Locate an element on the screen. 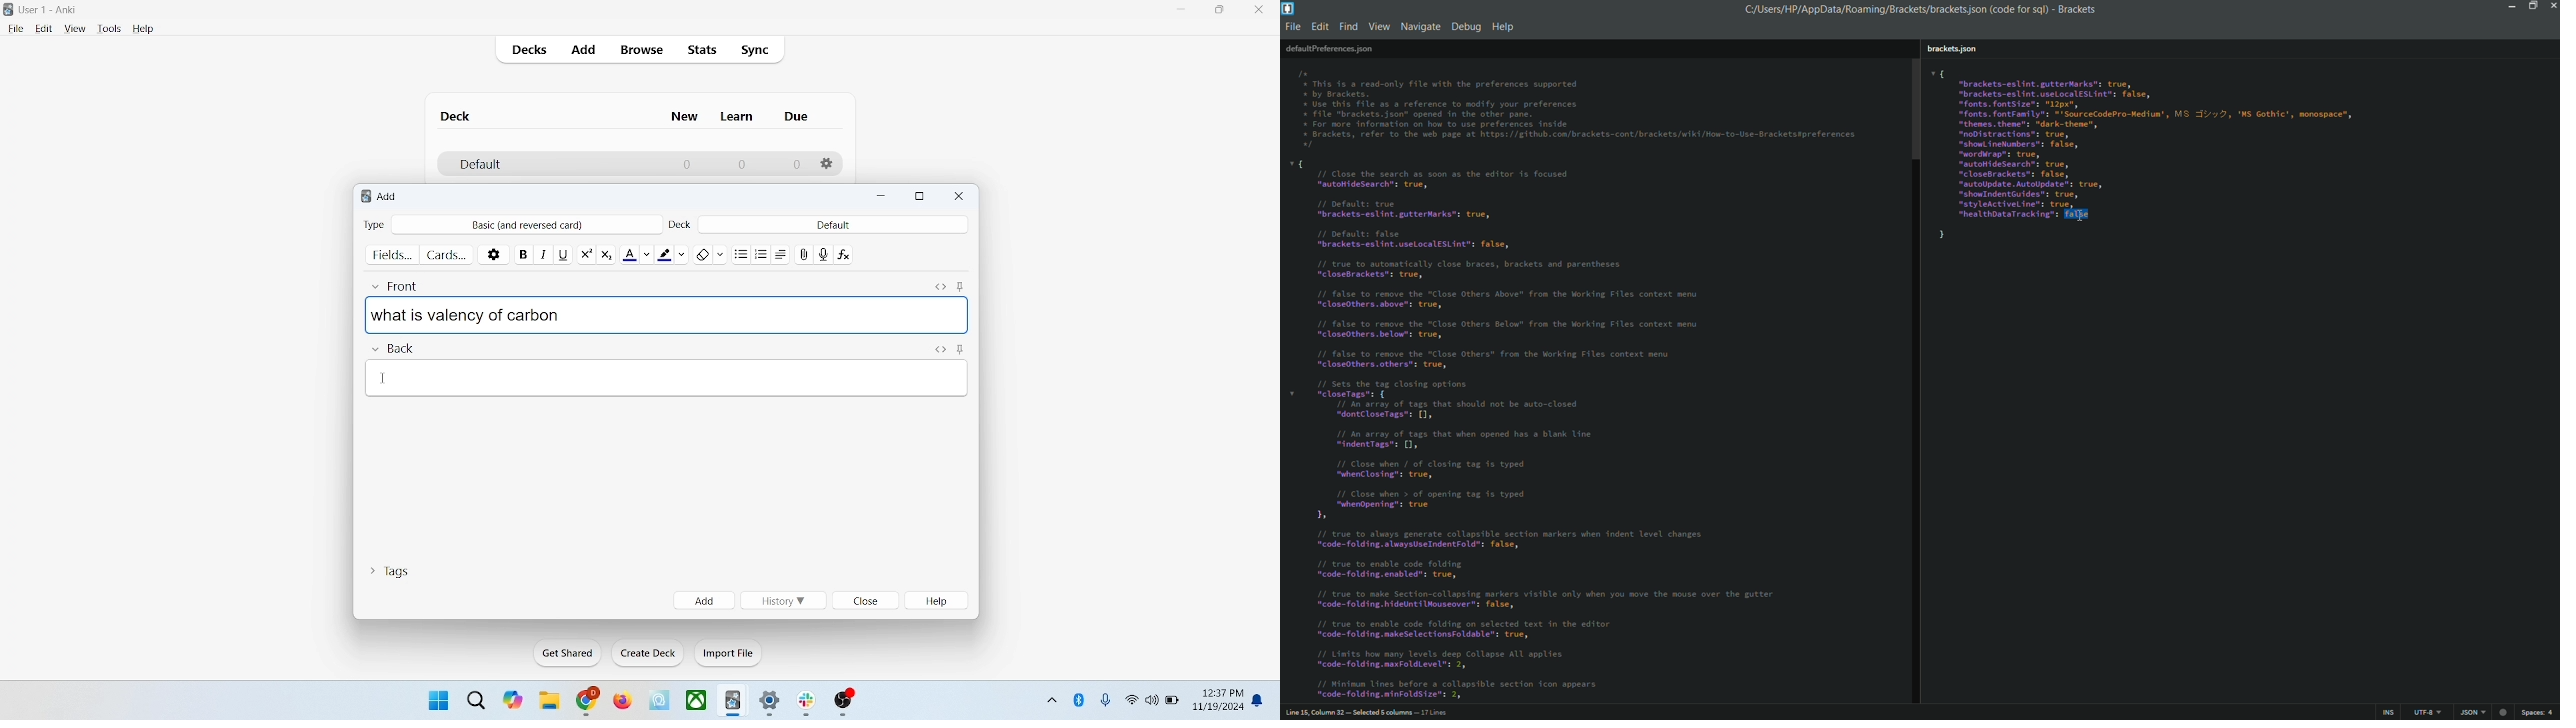 The image size is (2576, 728). cards is located at coordinates (447, 254).